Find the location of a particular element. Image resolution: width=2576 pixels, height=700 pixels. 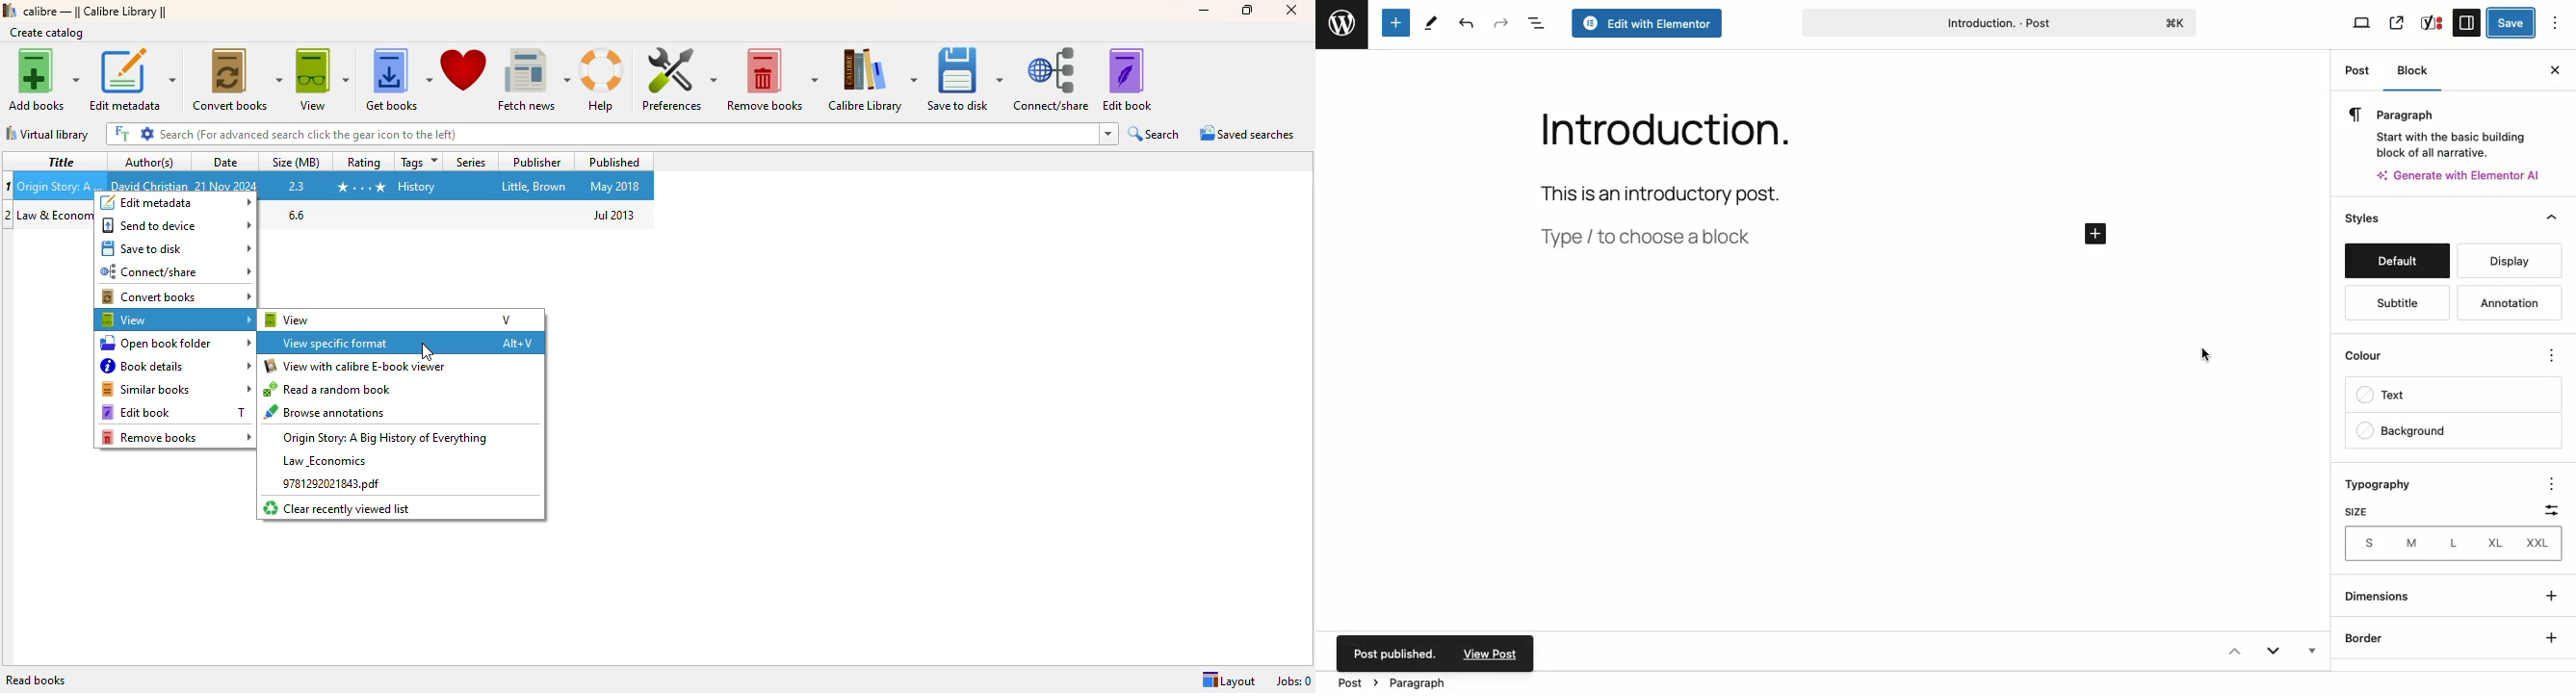

origin story: a big history of everything is located at coordinates (385, 437).